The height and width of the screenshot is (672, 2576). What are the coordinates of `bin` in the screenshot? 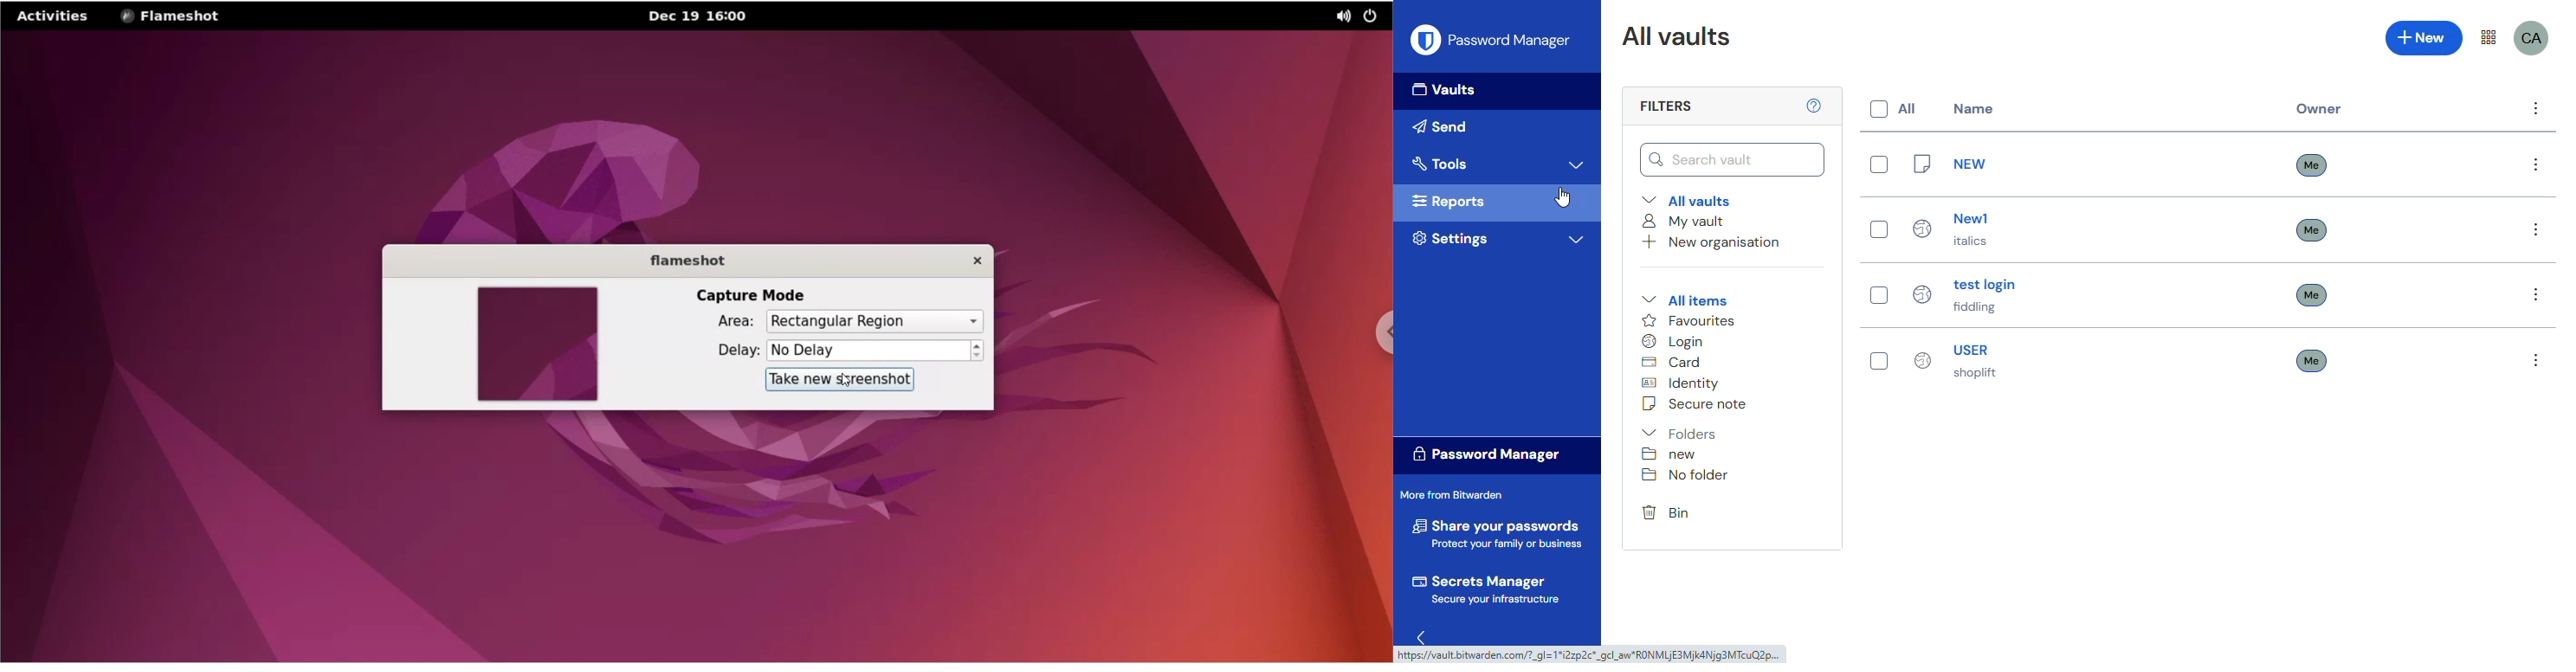 It's located at (1666, 512).